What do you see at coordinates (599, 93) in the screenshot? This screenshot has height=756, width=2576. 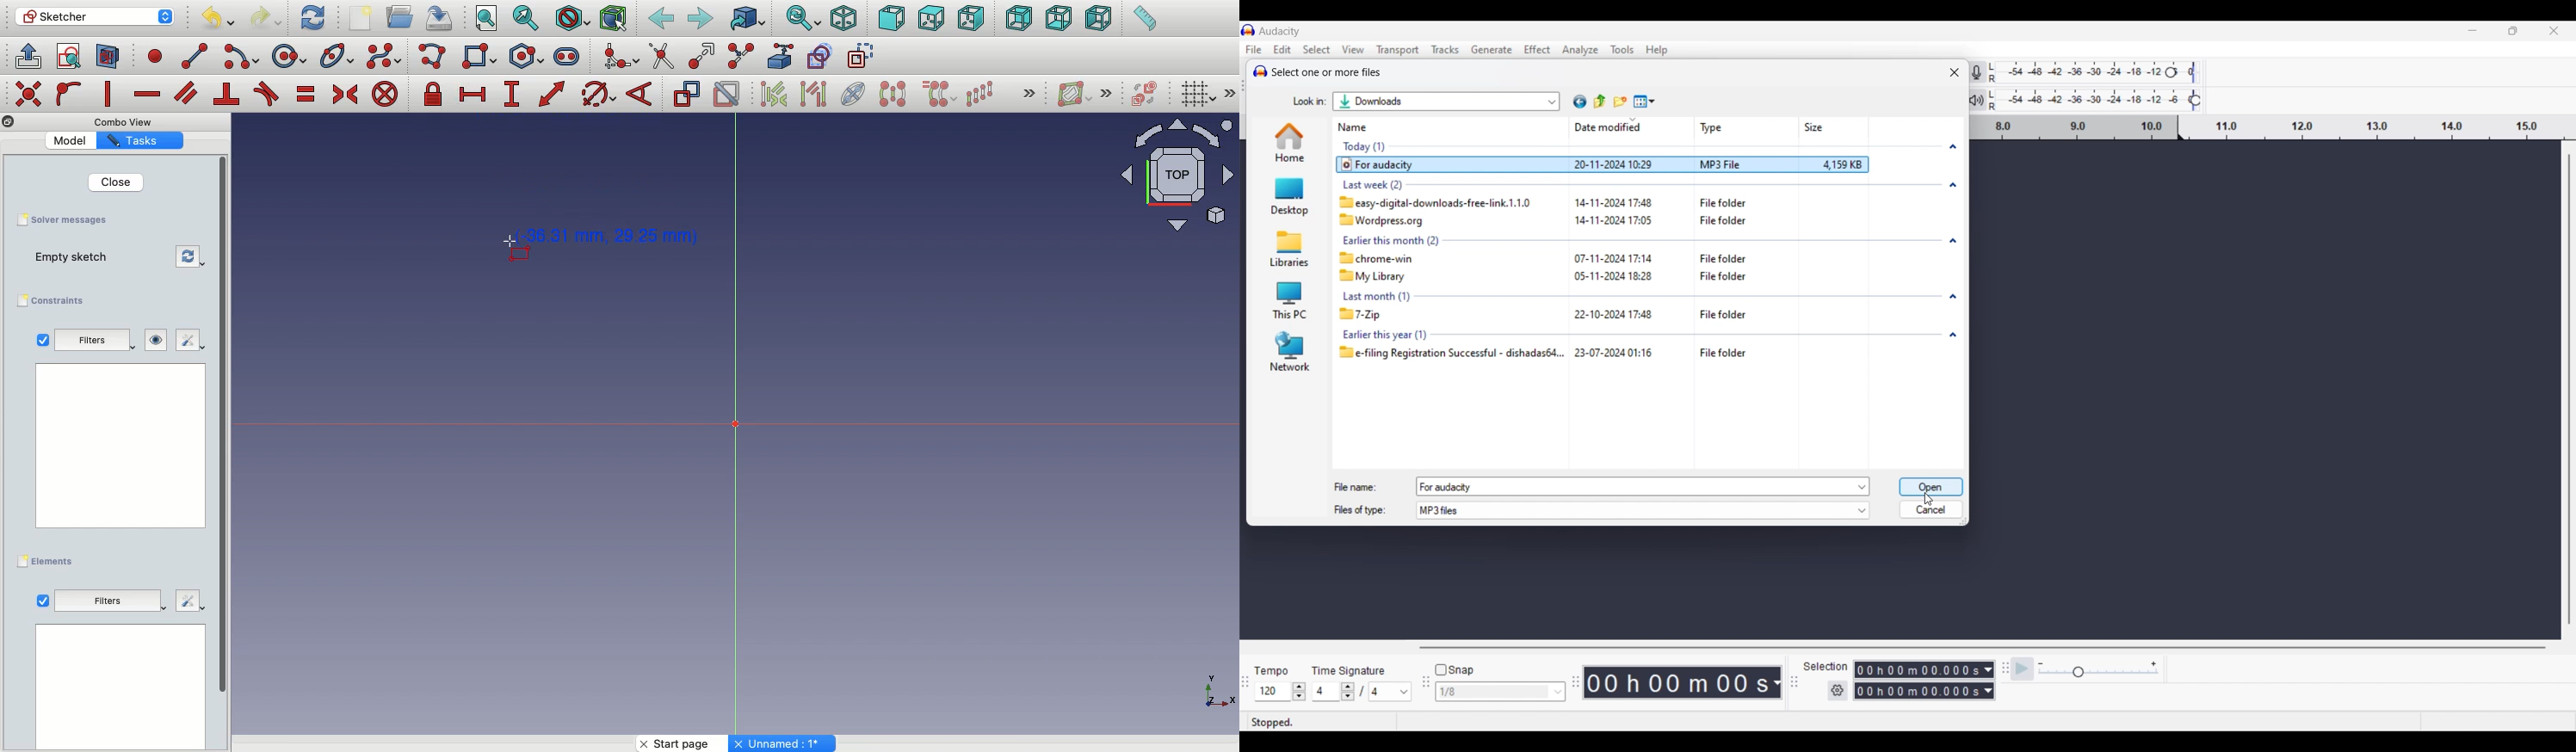 I see `constrain circle ` at bounding box center [599, 93].